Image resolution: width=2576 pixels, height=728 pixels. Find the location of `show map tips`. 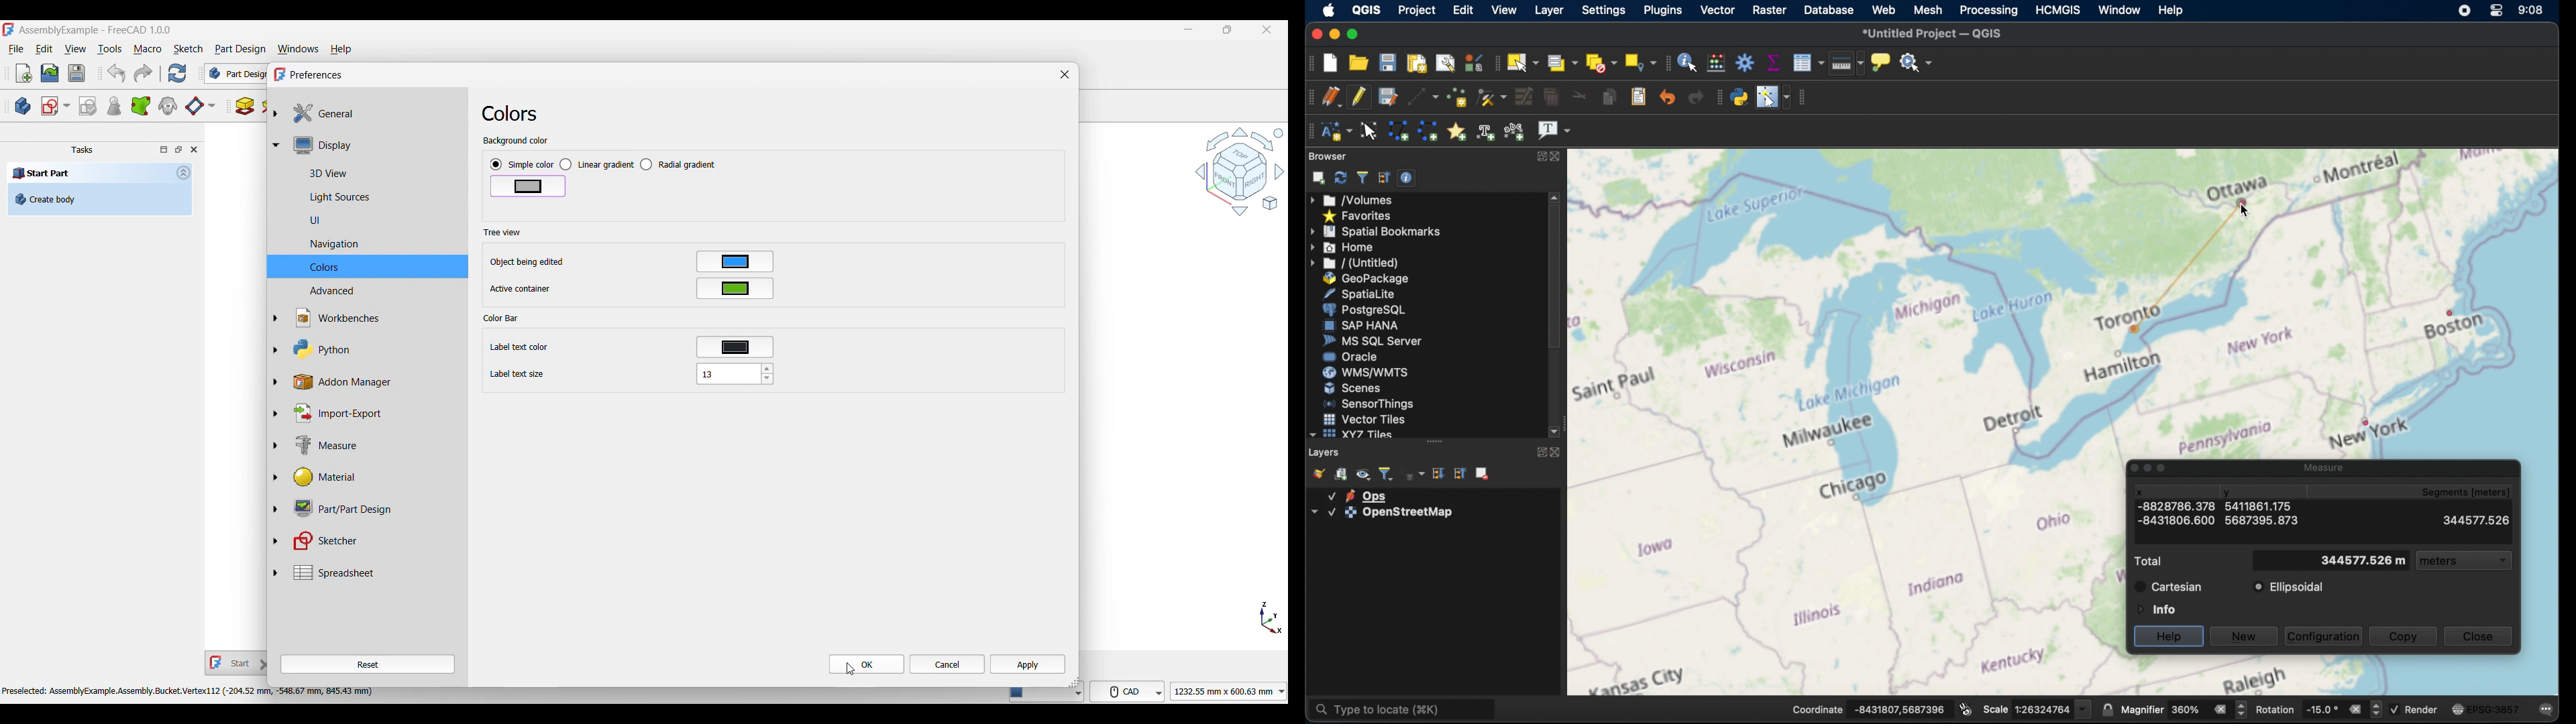

show map tips is located at coordinates (1882, 63).